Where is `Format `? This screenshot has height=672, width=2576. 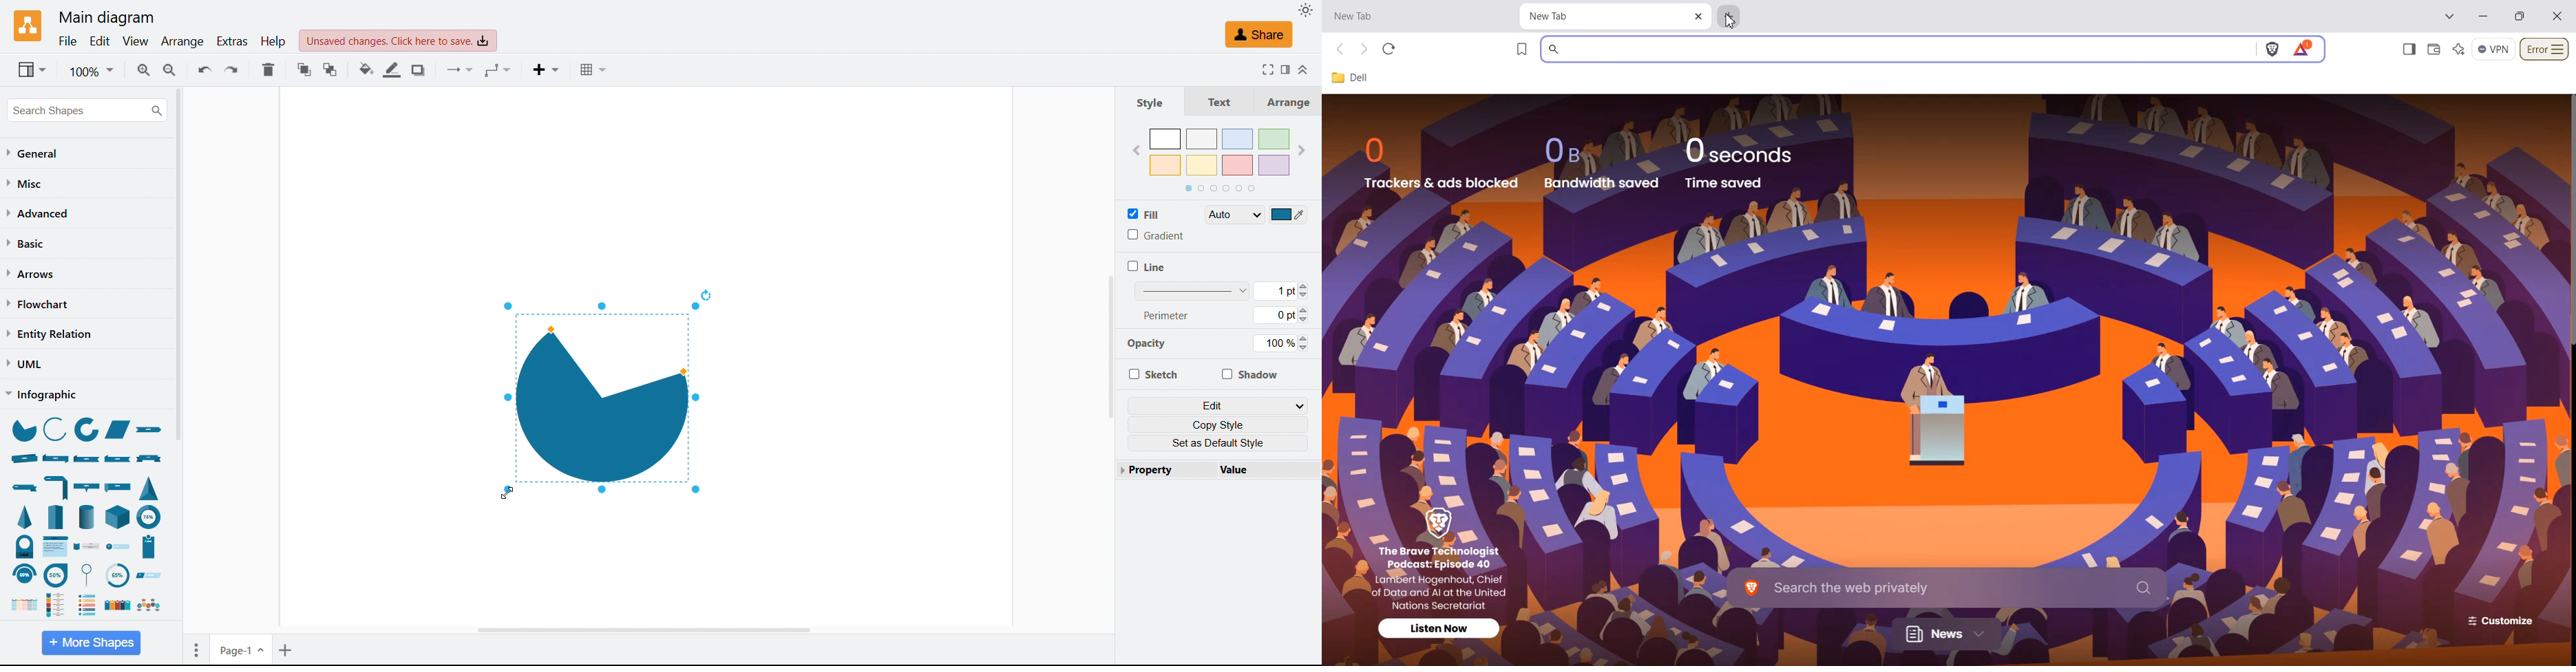 Format  is located at coordinates (1285, 69).